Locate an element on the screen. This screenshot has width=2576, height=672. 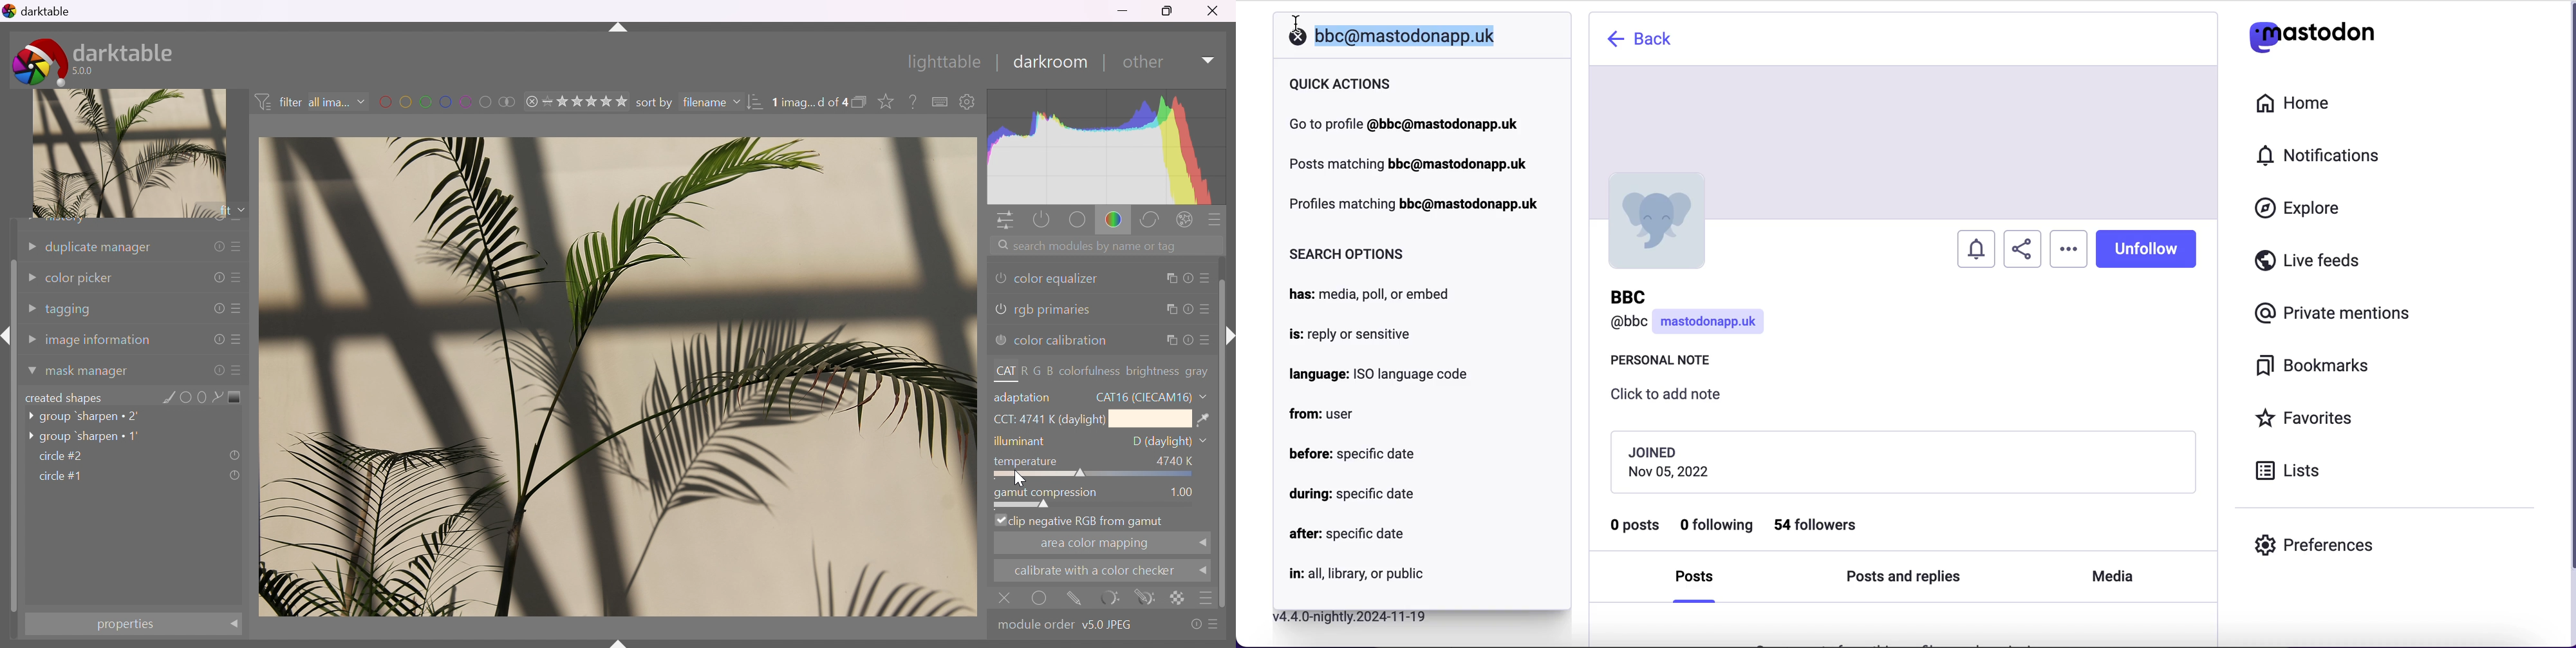
adaptation is located at coordinates (1100, 397).